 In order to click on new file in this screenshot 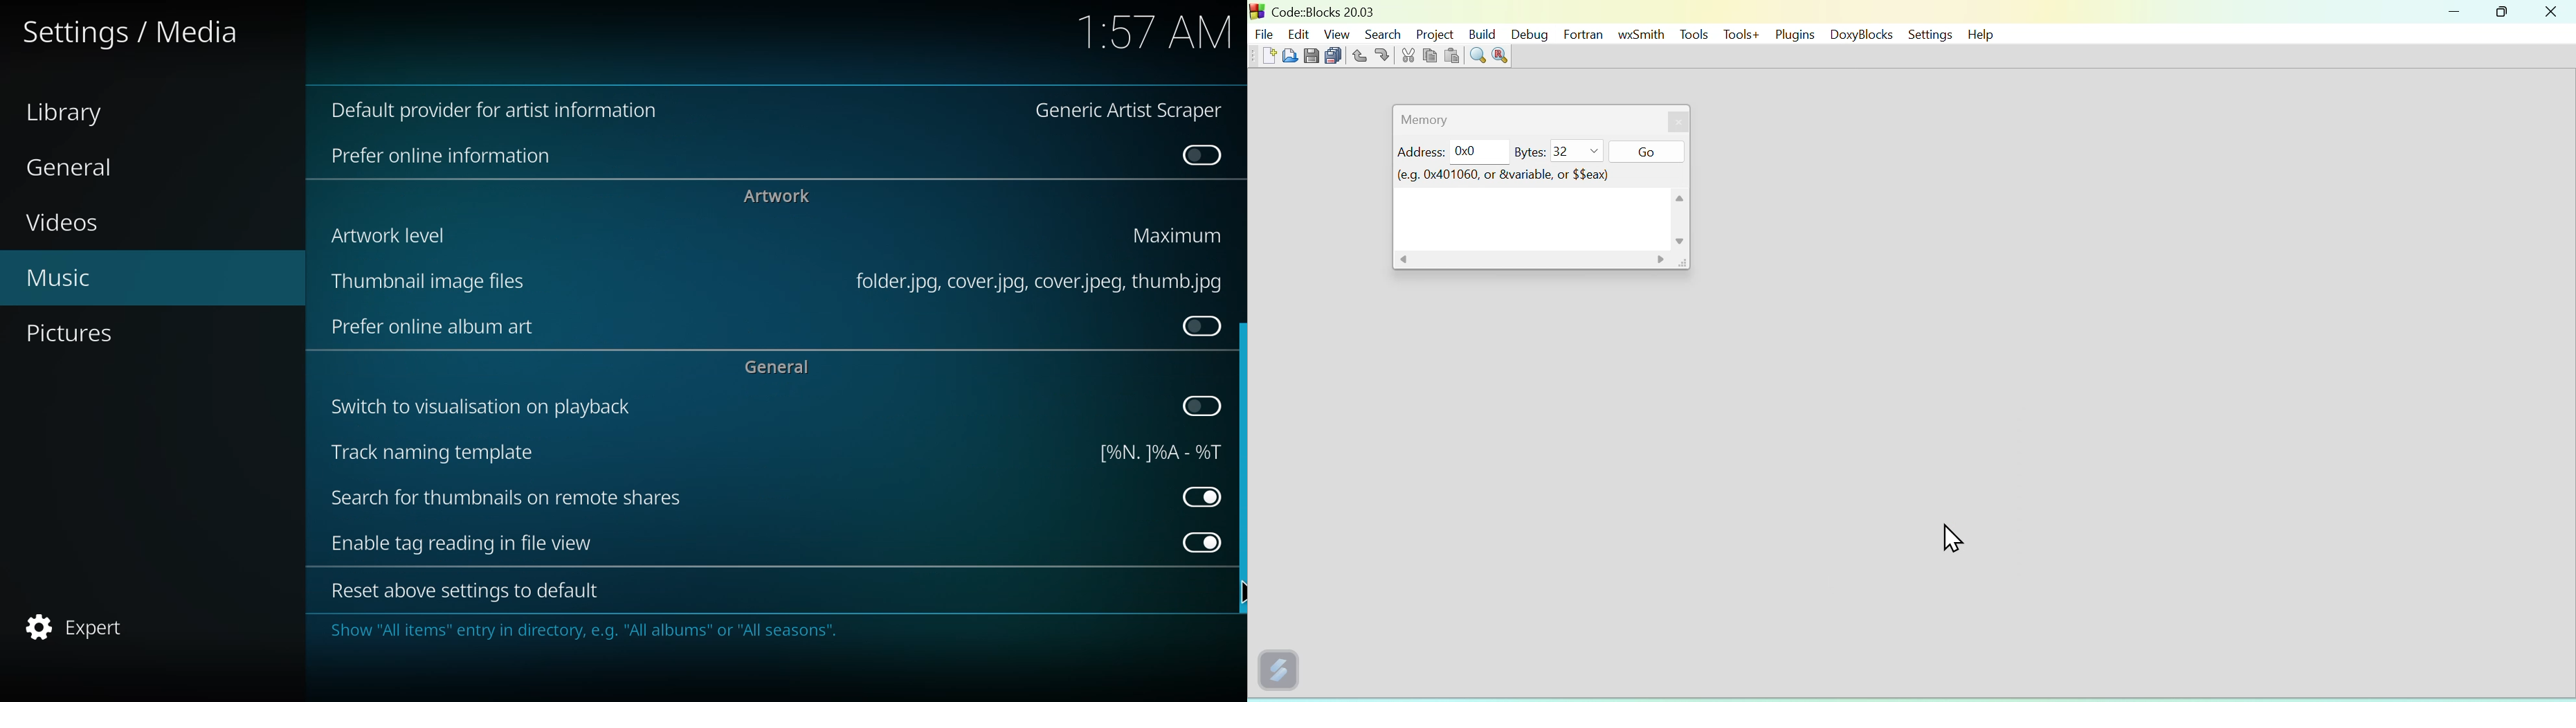, I will do `click(1267, 55)`.